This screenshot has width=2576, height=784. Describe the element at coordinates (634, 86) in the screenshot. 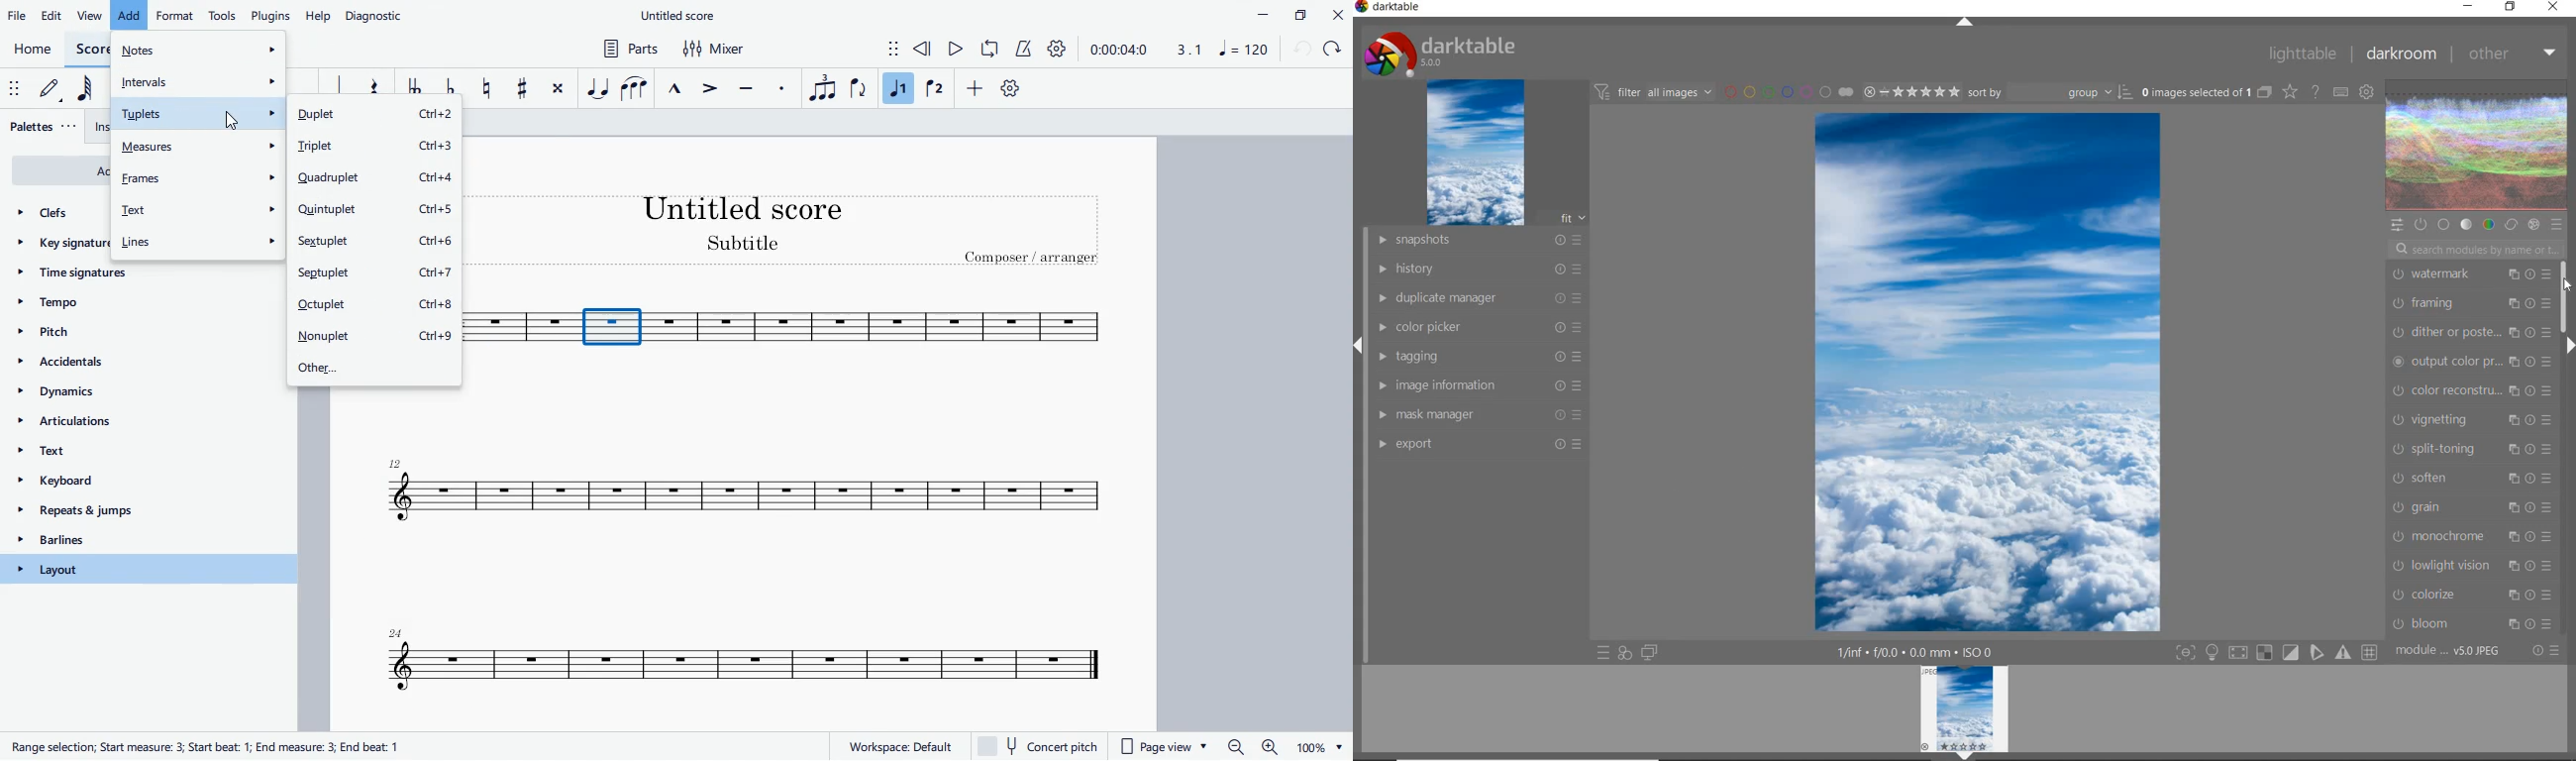

I see `slur` at that location.